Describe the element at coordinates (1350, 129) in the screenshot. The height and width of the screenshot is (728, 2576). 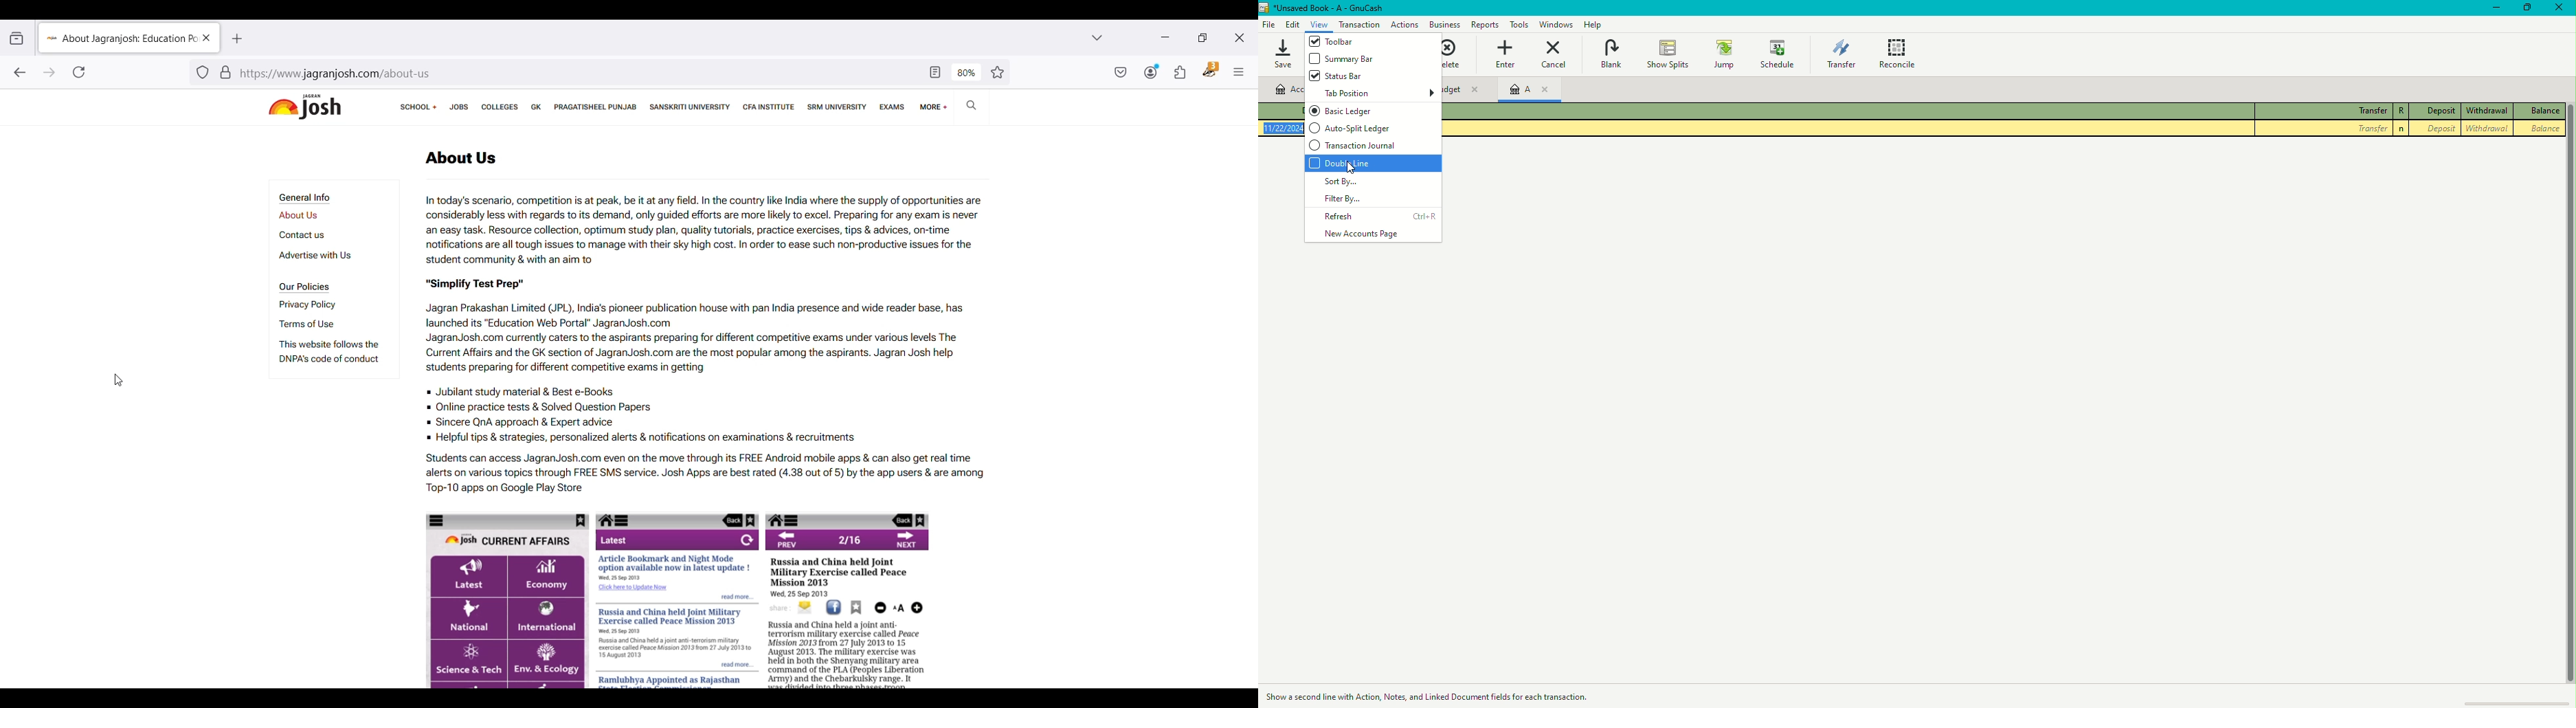
I see `Auto-split ledger` at that location.